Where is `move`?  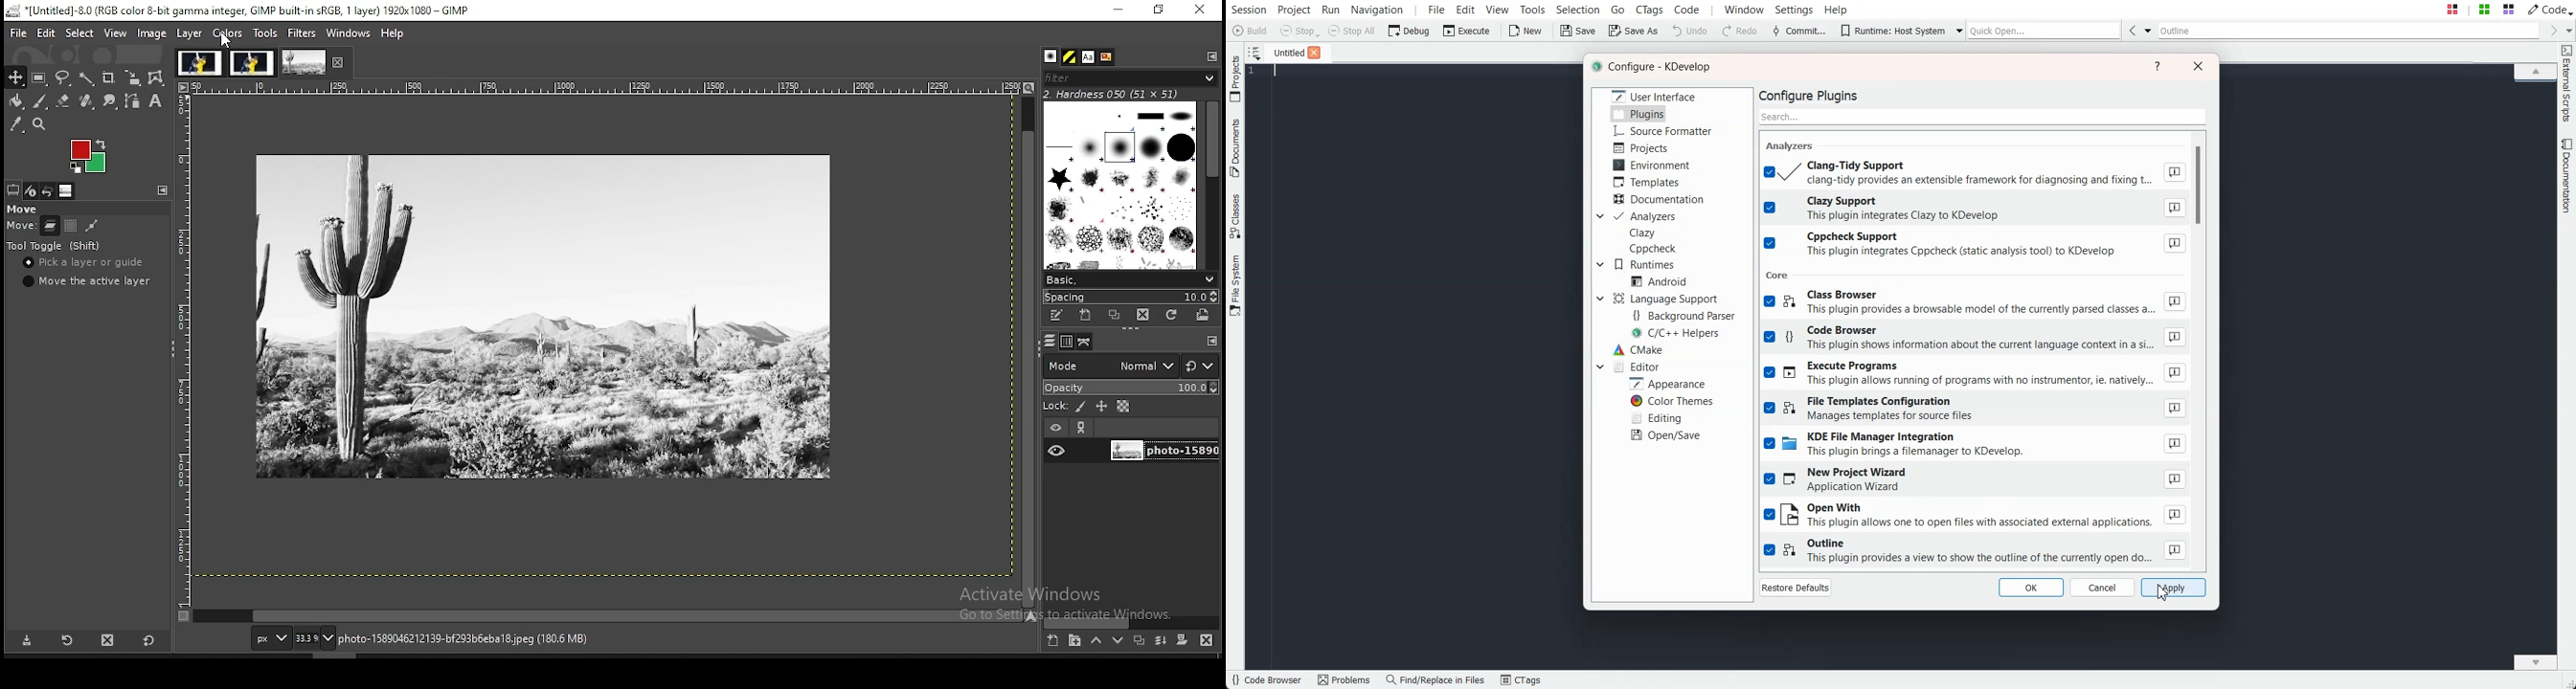
move is located at coordinates (20, 227).